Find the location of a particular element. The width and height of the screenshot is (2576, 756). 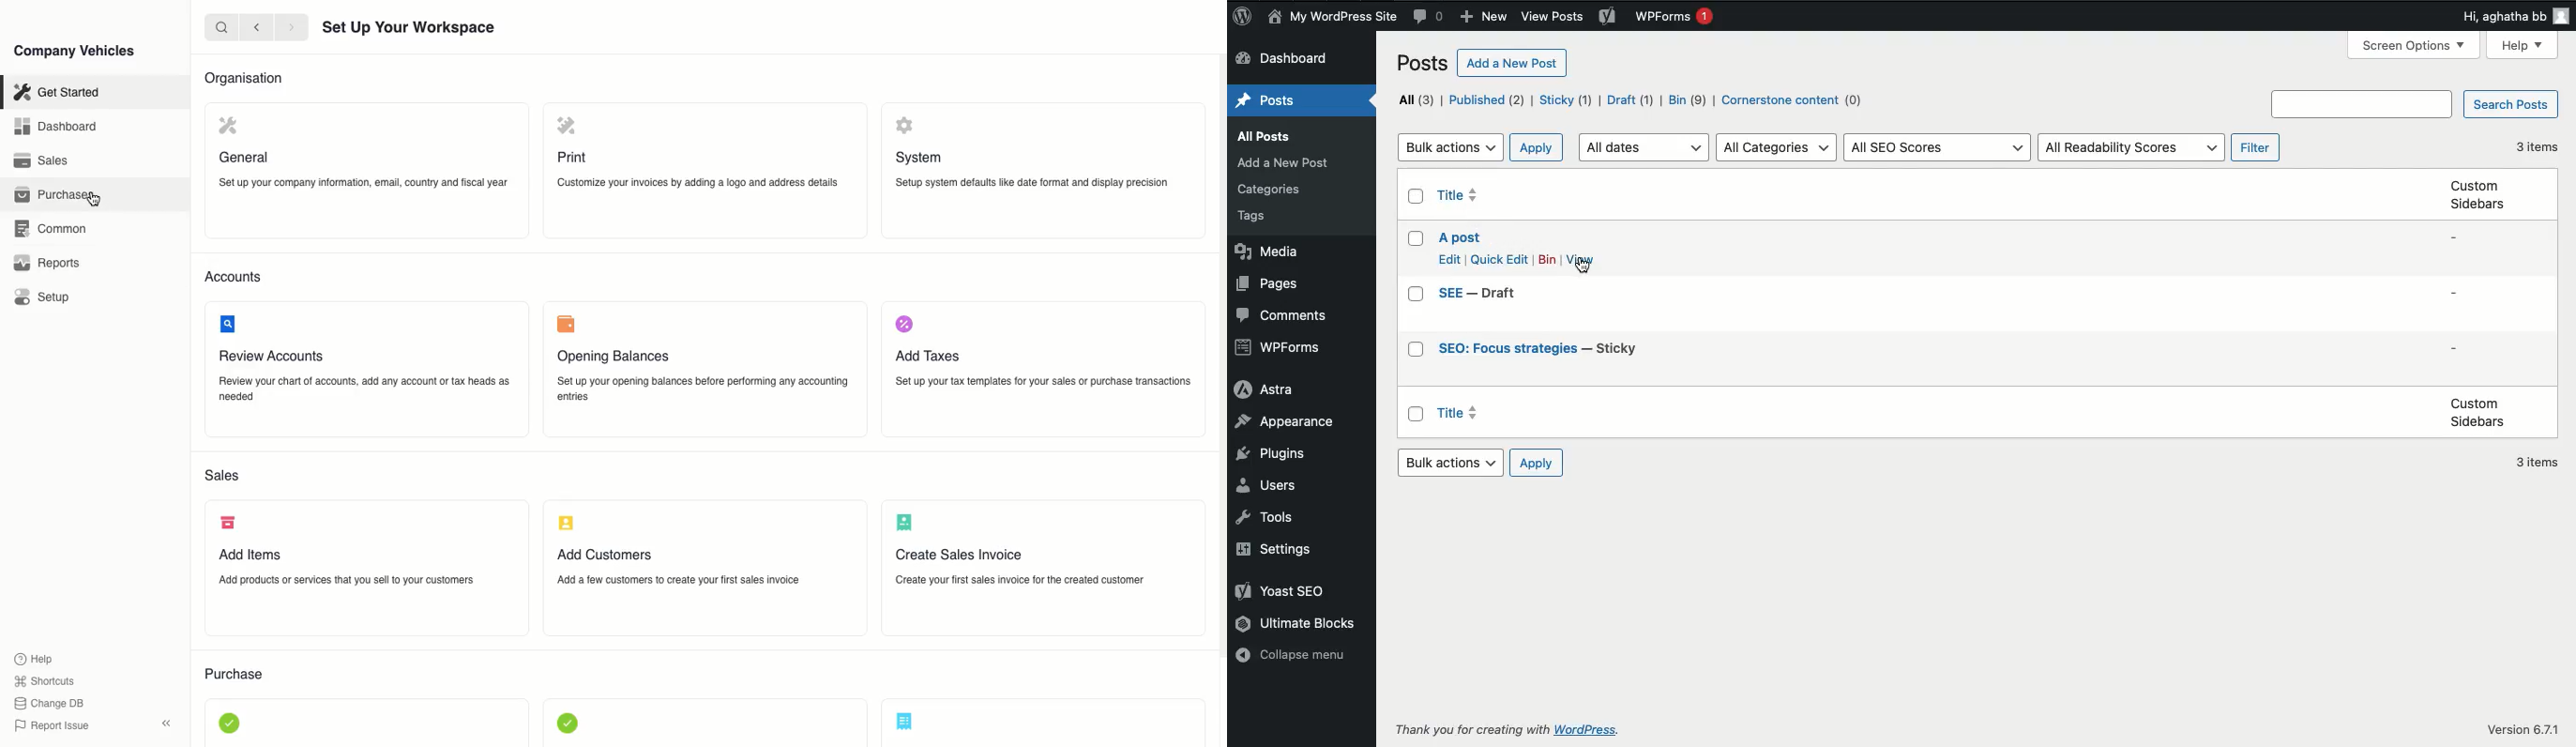

Name is located at coordinates (1330, 17).